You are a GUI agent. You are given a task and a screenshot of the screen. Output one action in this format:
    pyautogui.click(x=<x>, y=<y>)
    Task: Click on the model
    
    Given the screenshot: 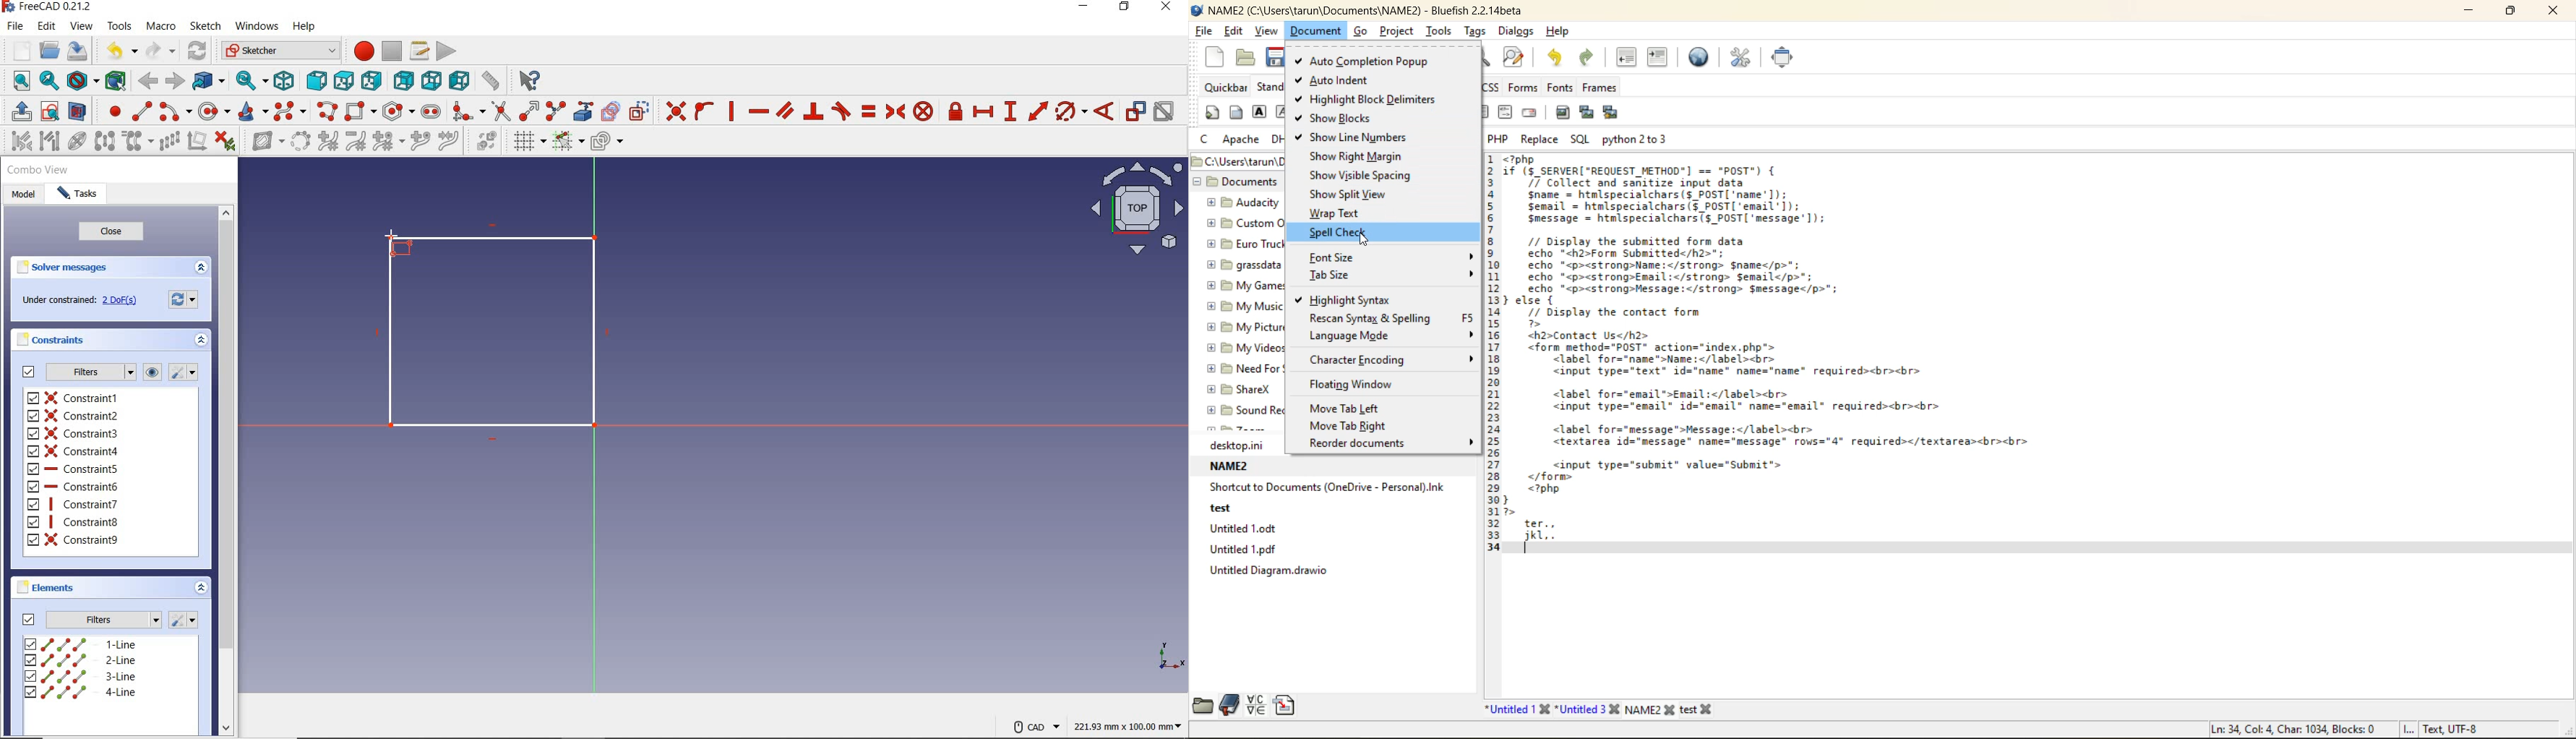 What is the action you would take?
    pyautogui.click(x=25, y=196)
    